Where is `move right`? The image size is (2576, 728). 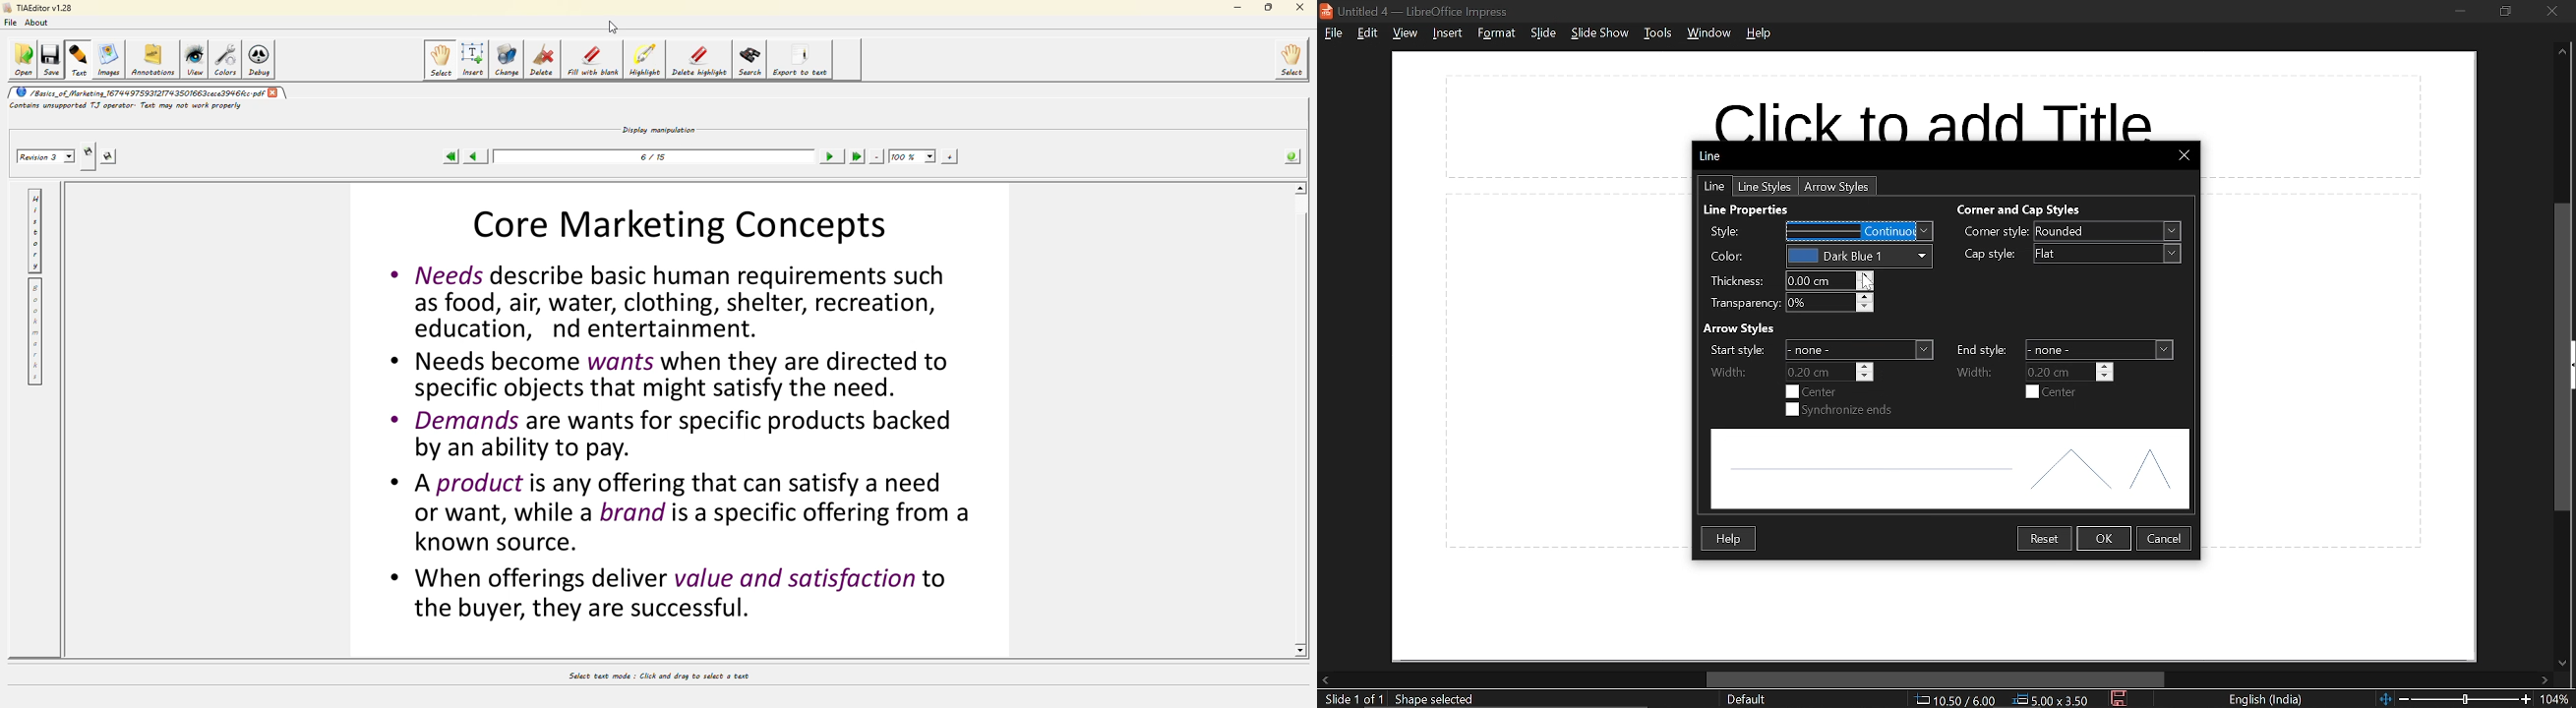 move right is located at coordinates (2549, 678).